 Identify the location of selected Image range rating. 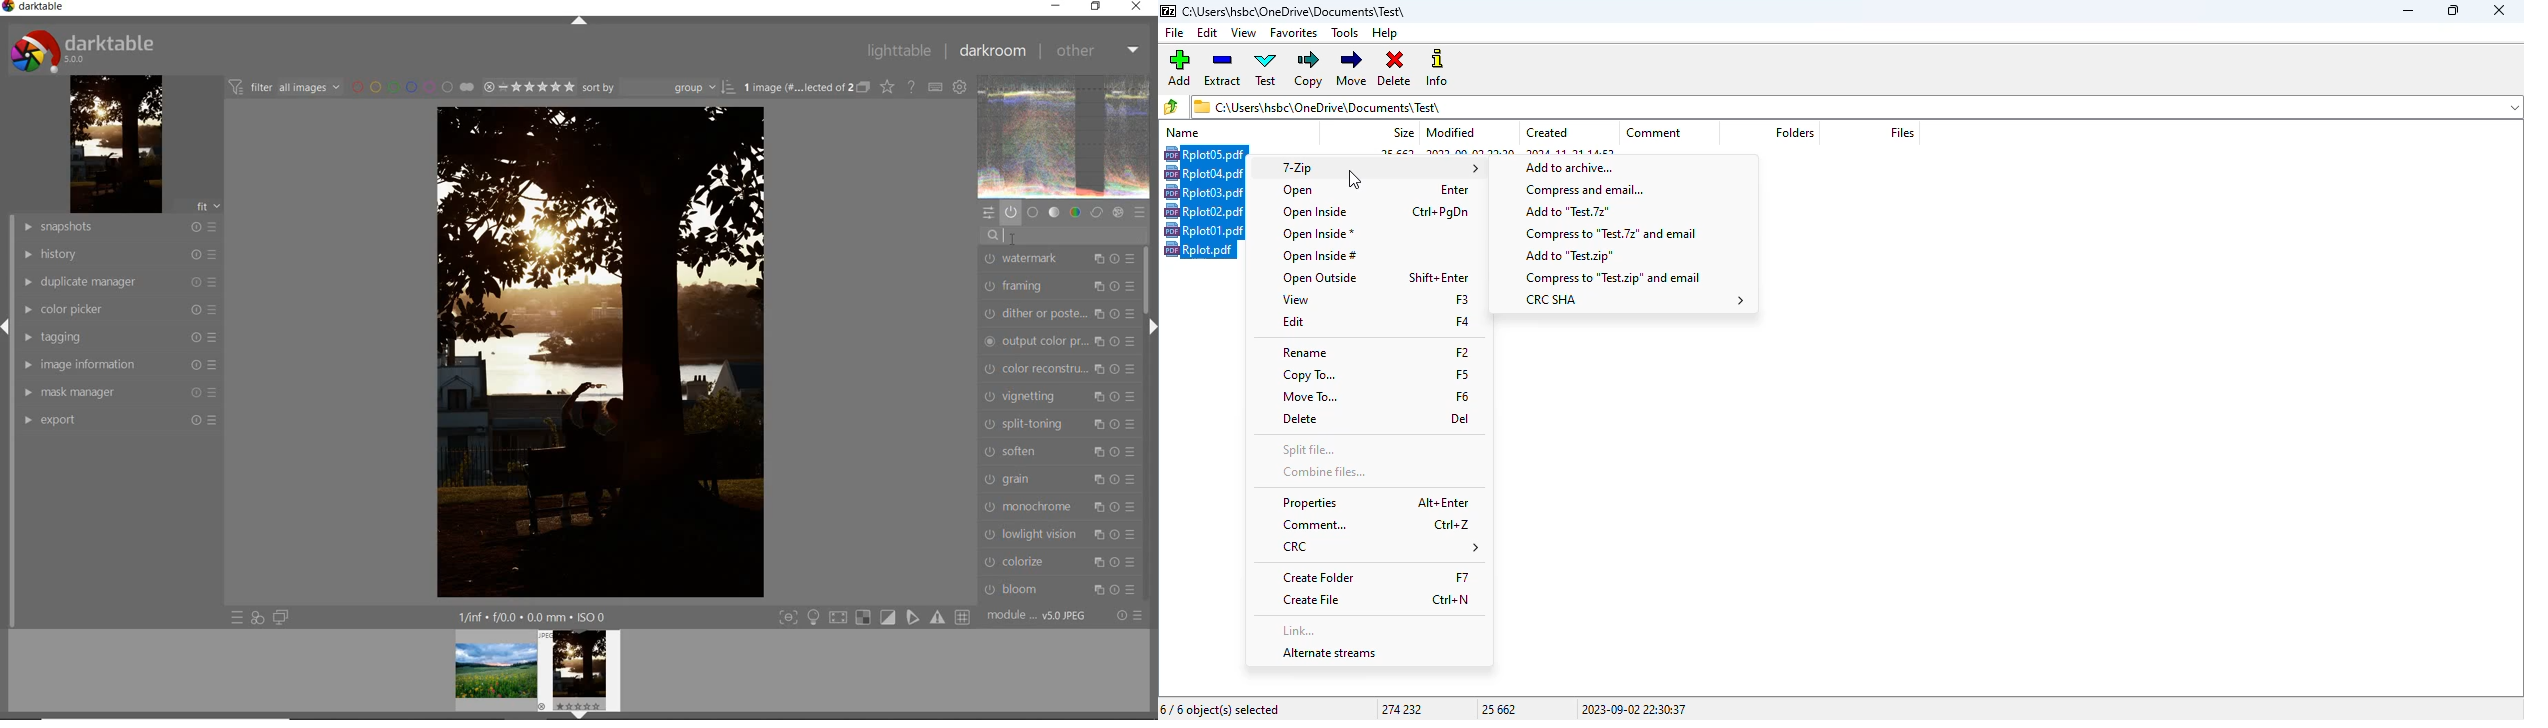
(529, 88).